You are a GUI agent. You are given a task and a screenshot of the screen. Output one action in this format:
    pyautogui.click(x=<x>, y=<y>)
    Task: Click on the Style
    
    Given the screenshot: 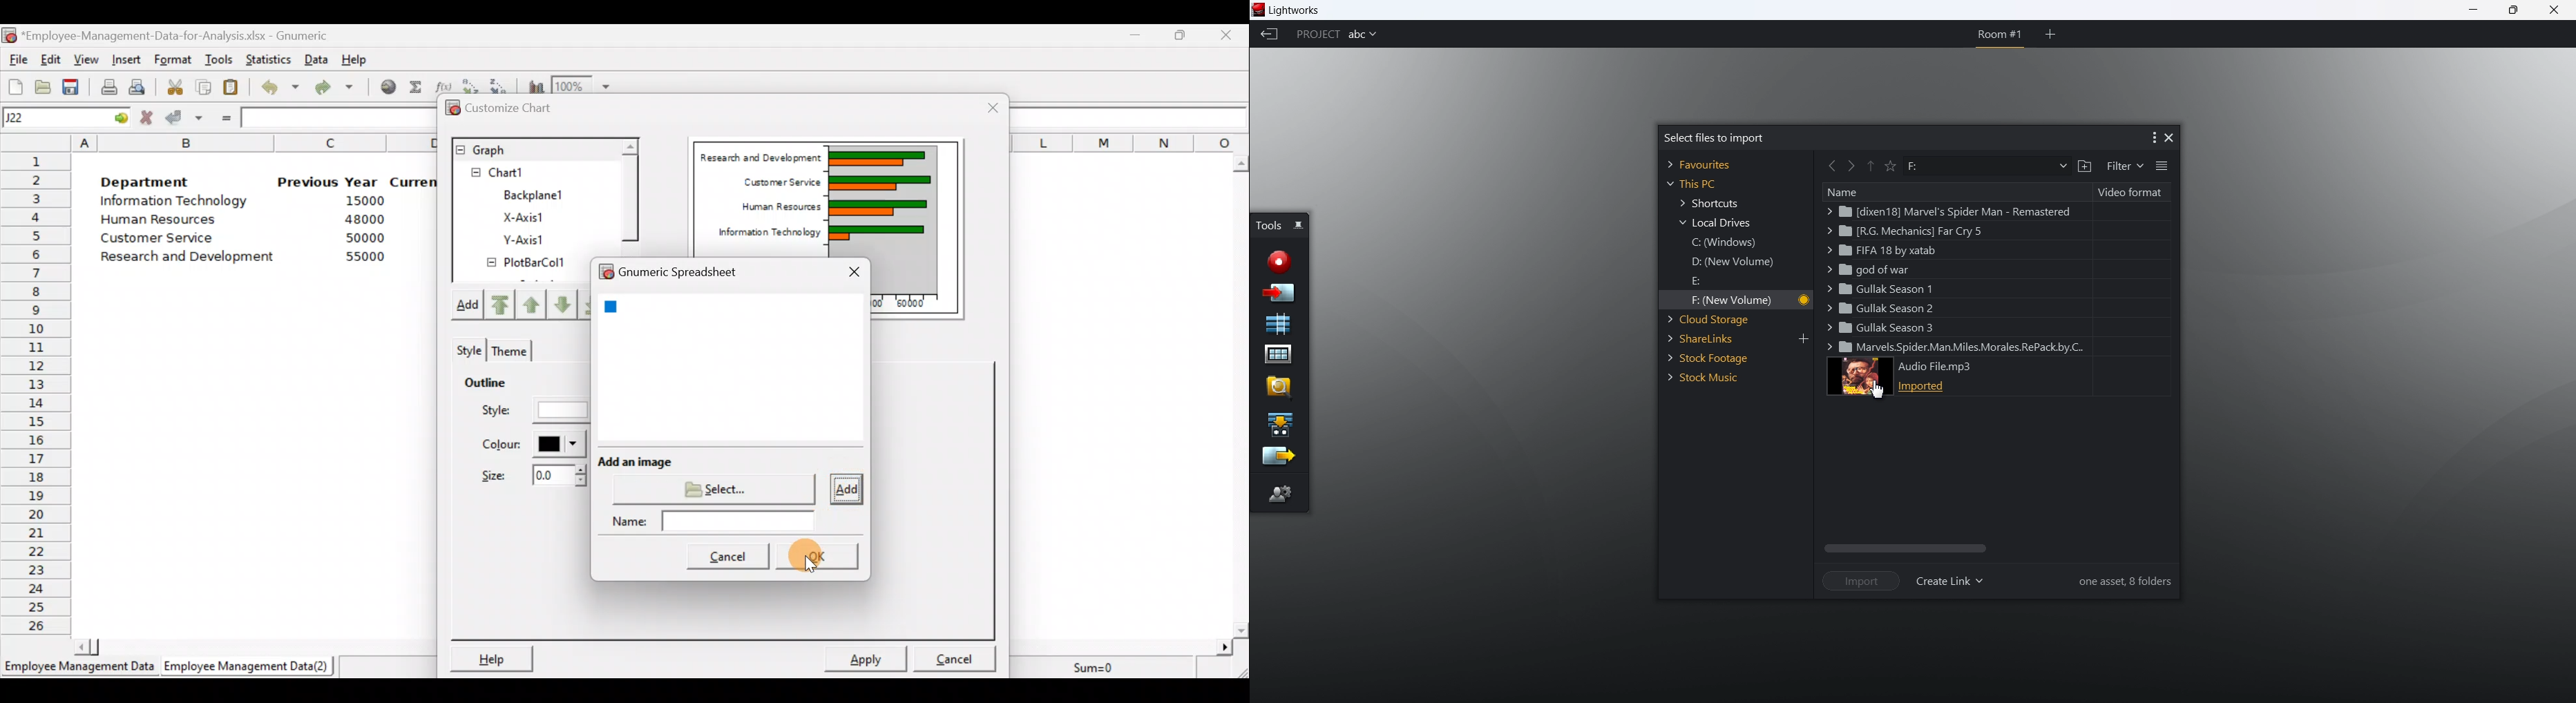 What is the action you would take?
    pyautogui.click(x=531, y=411)
    